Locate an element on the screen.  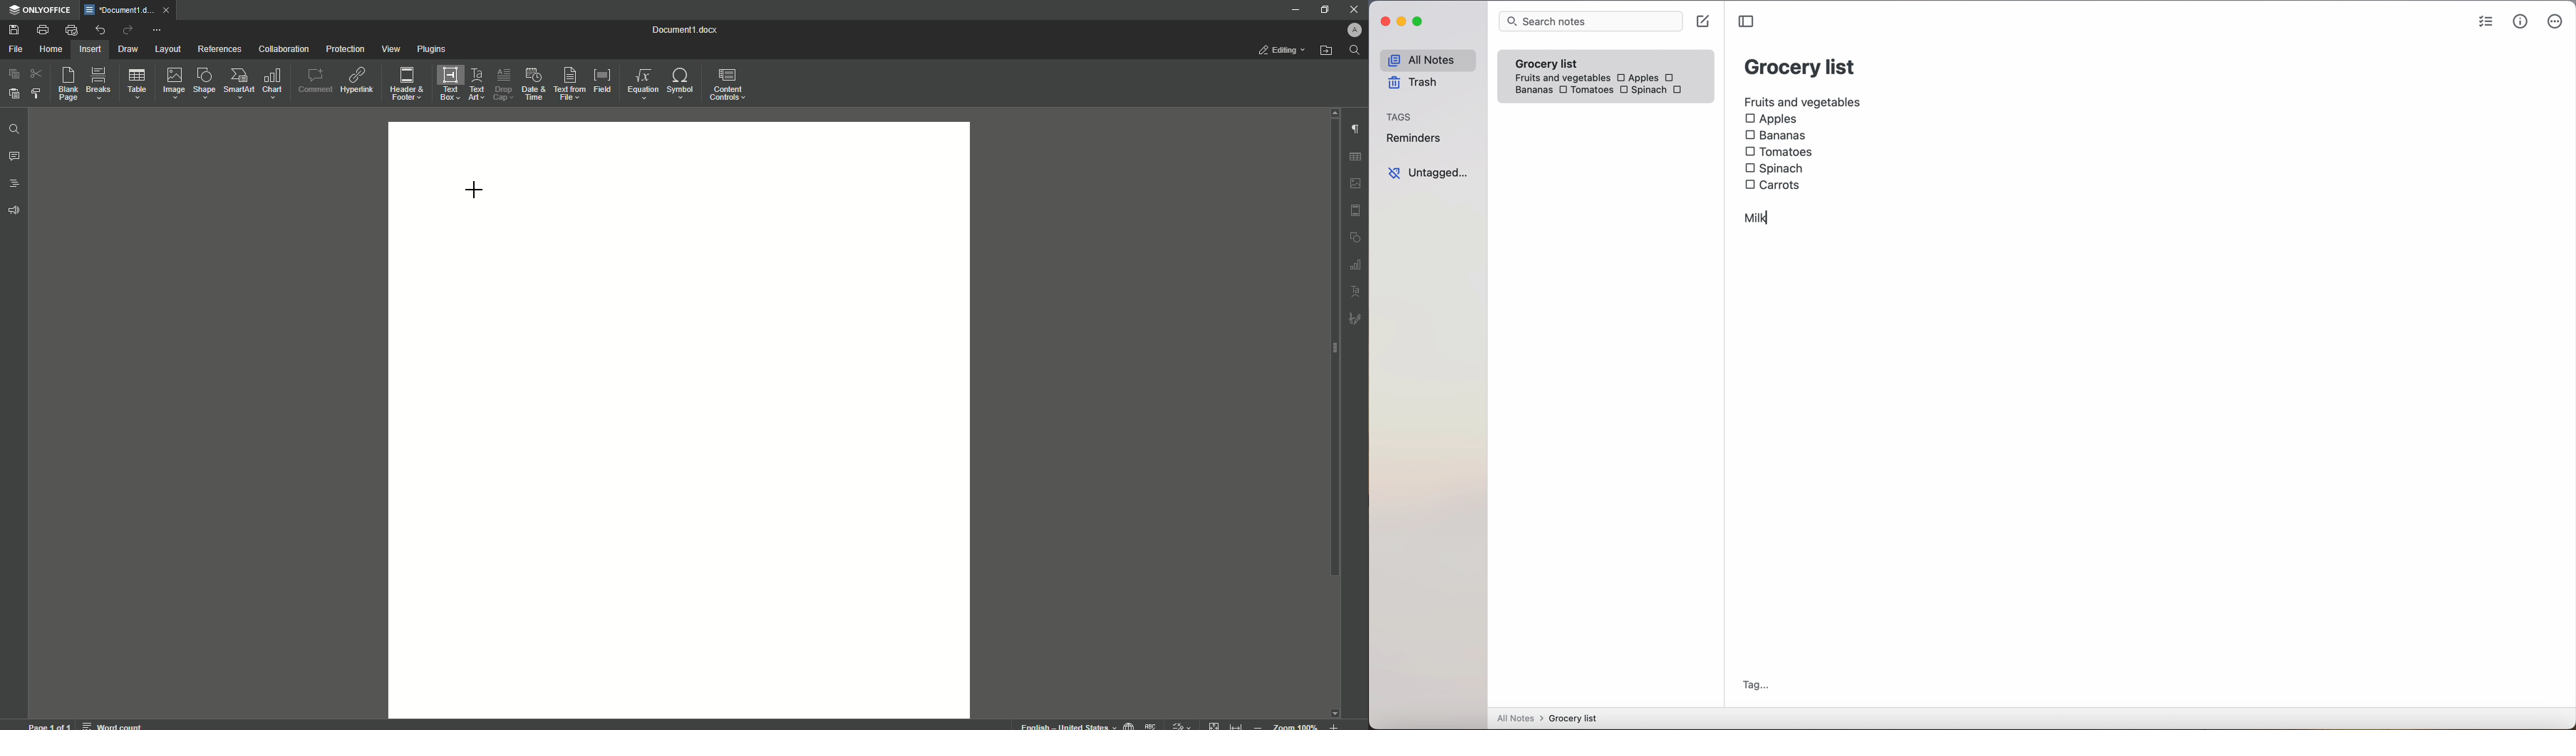
Content Controls is located at coordinates (730, 86).